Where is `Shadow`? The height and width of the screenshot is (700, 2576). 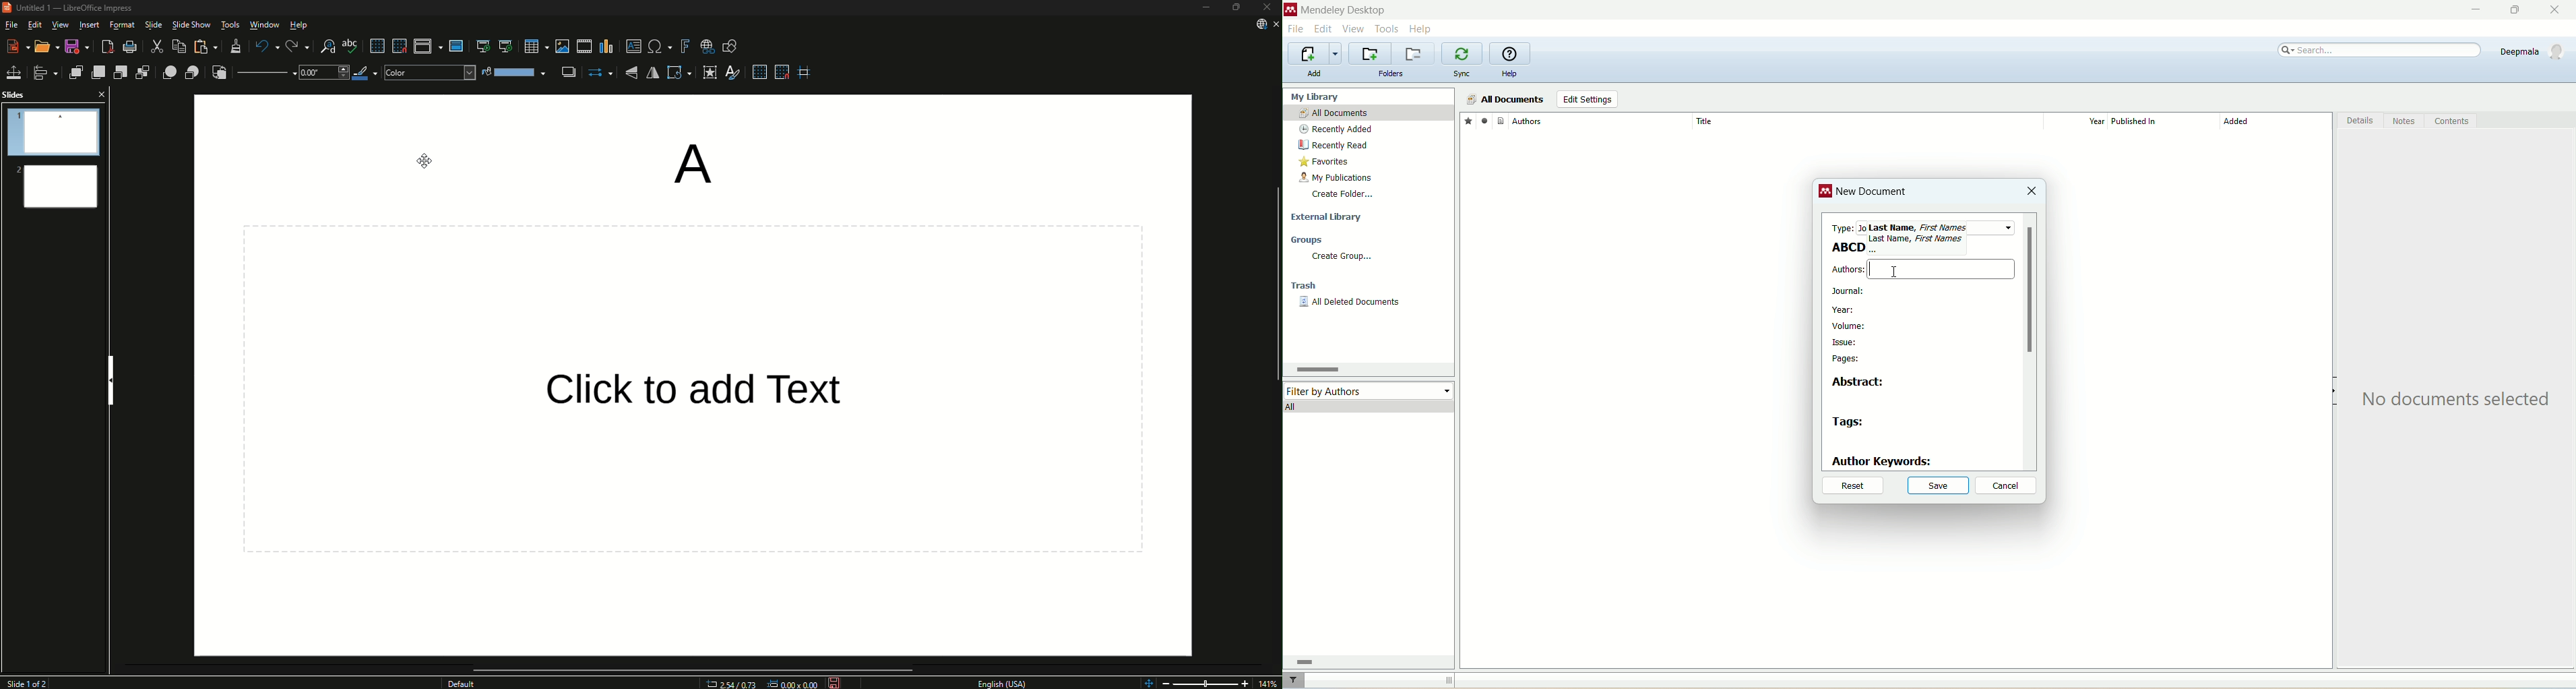 Shadow is located at coordinates (568, 72).